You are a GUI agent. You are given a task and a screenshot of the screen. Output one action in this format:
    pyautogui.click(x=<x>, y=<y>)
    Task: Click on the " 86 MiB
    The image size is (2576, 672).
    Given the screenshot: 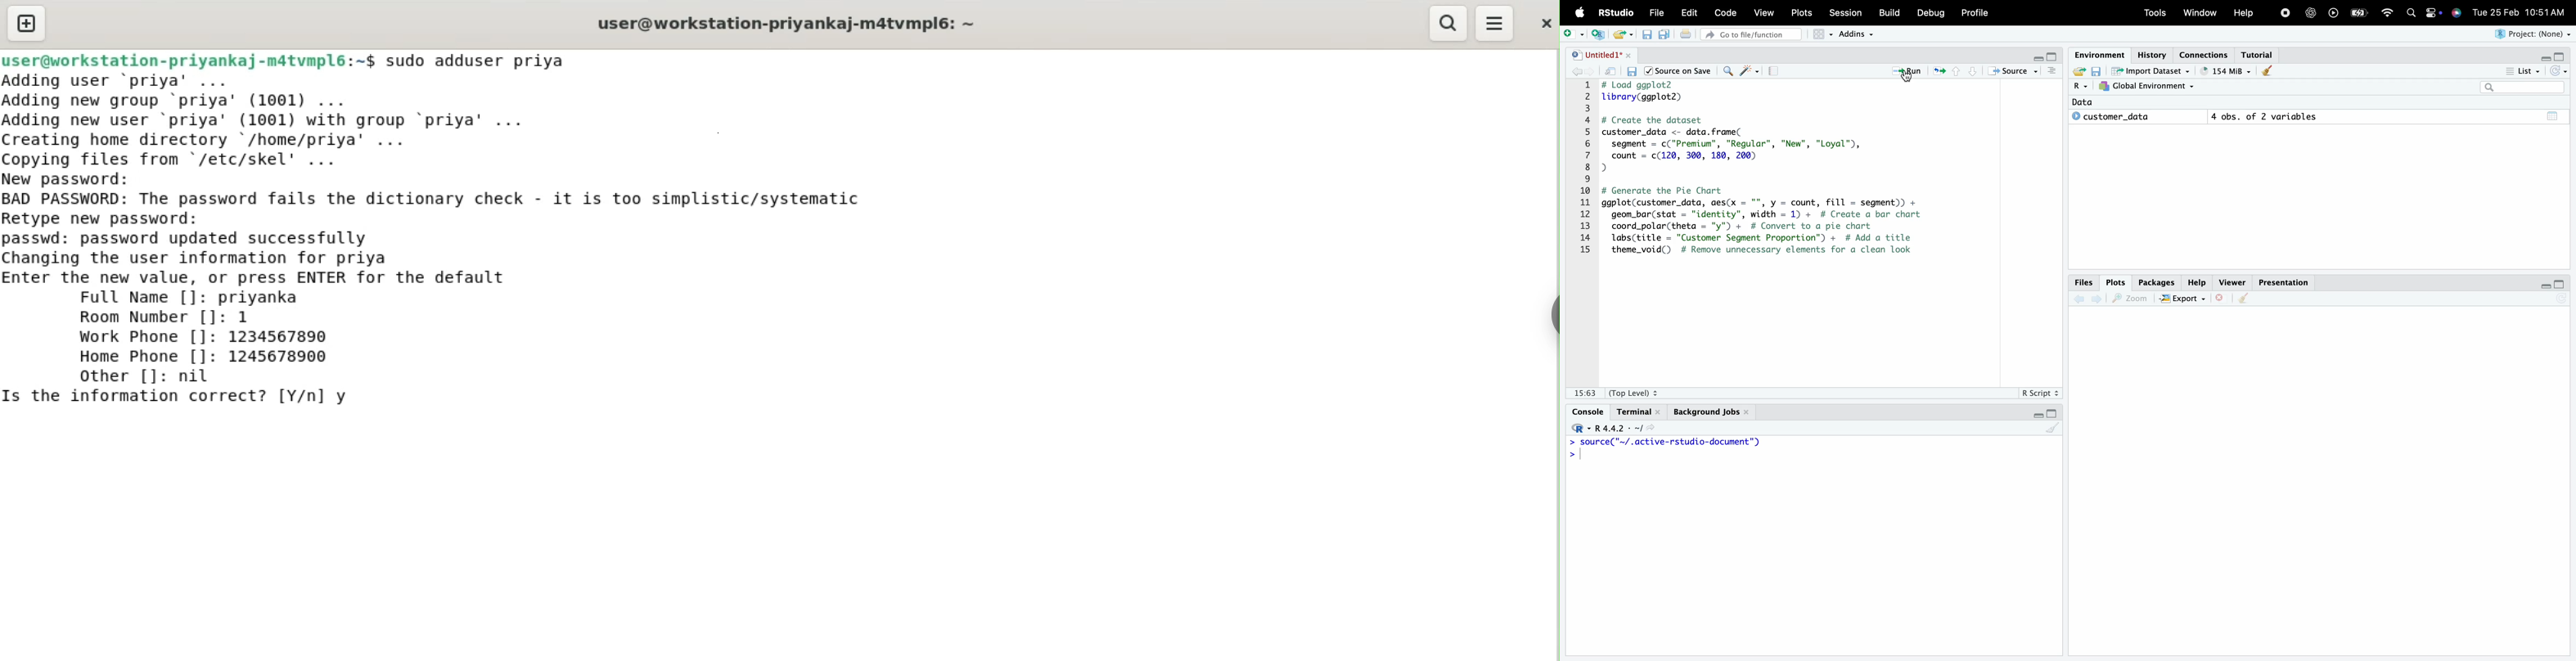 What is the action you would take?
    pyautogui.click(x=2223, y=71)
    